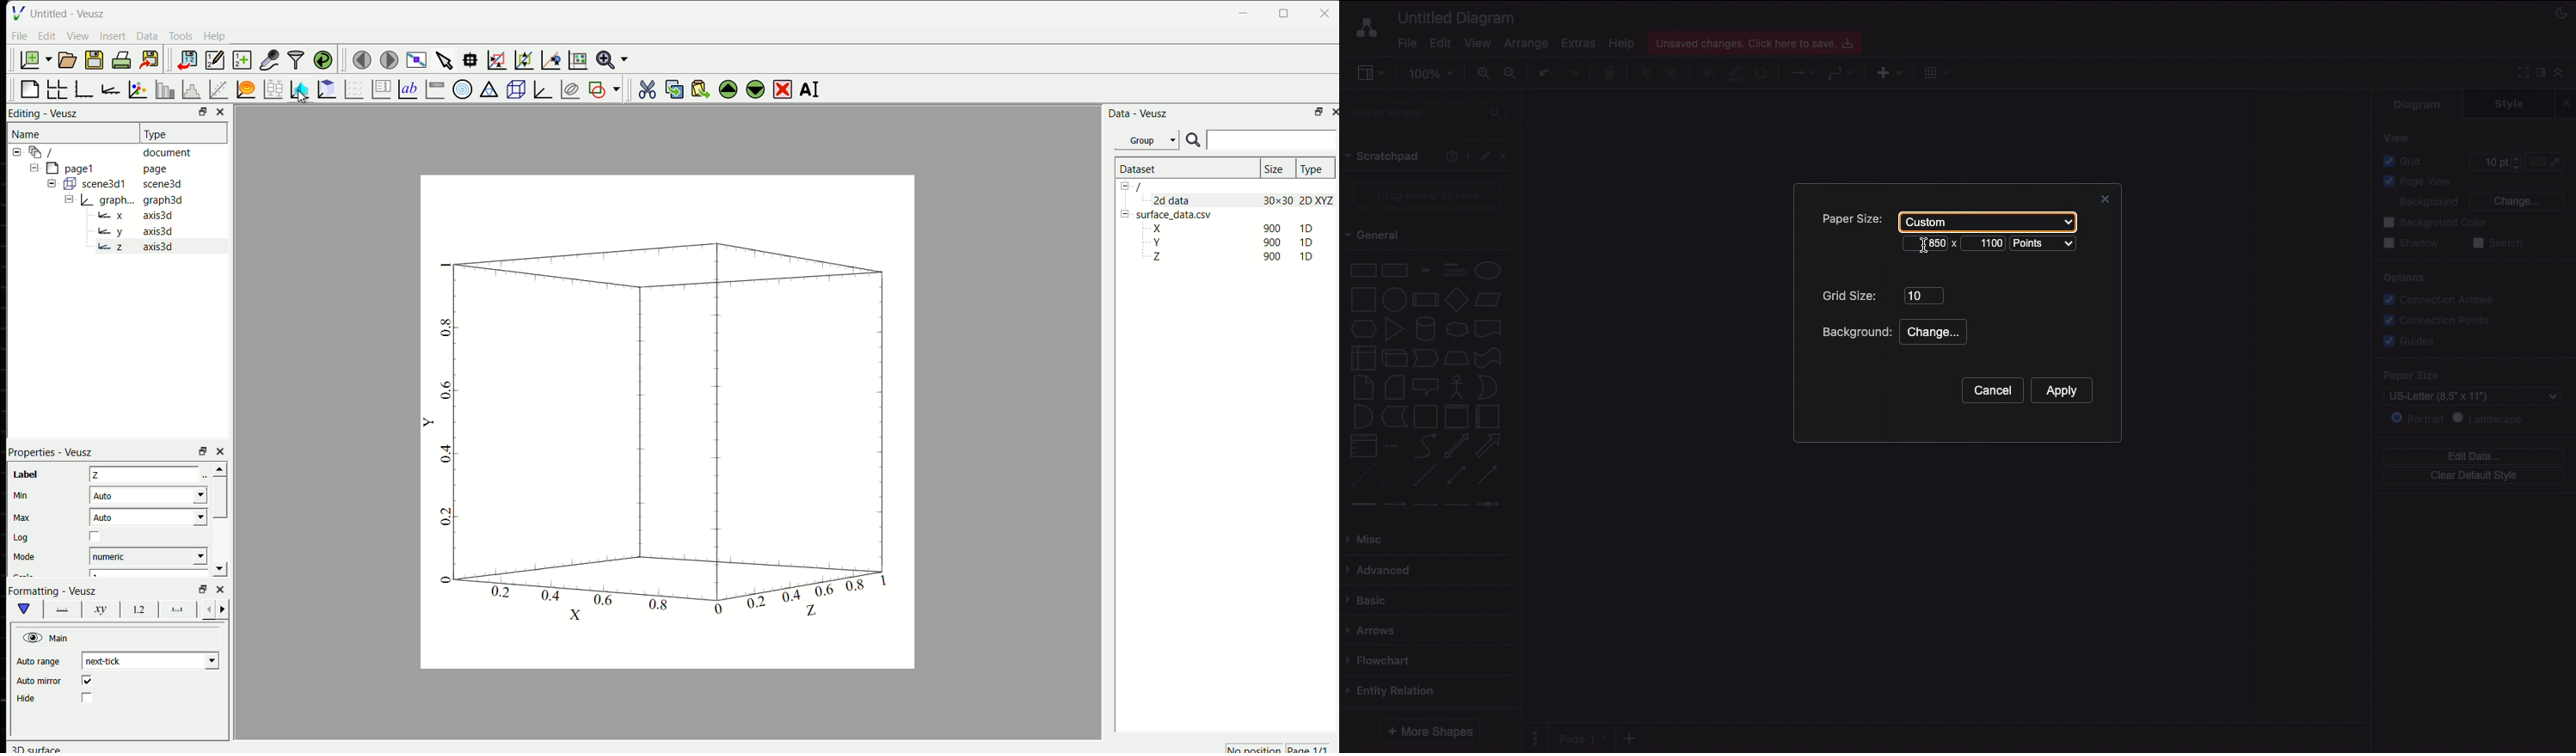 The image size is (2576, 756). I want to click on save, so click(96, 60).